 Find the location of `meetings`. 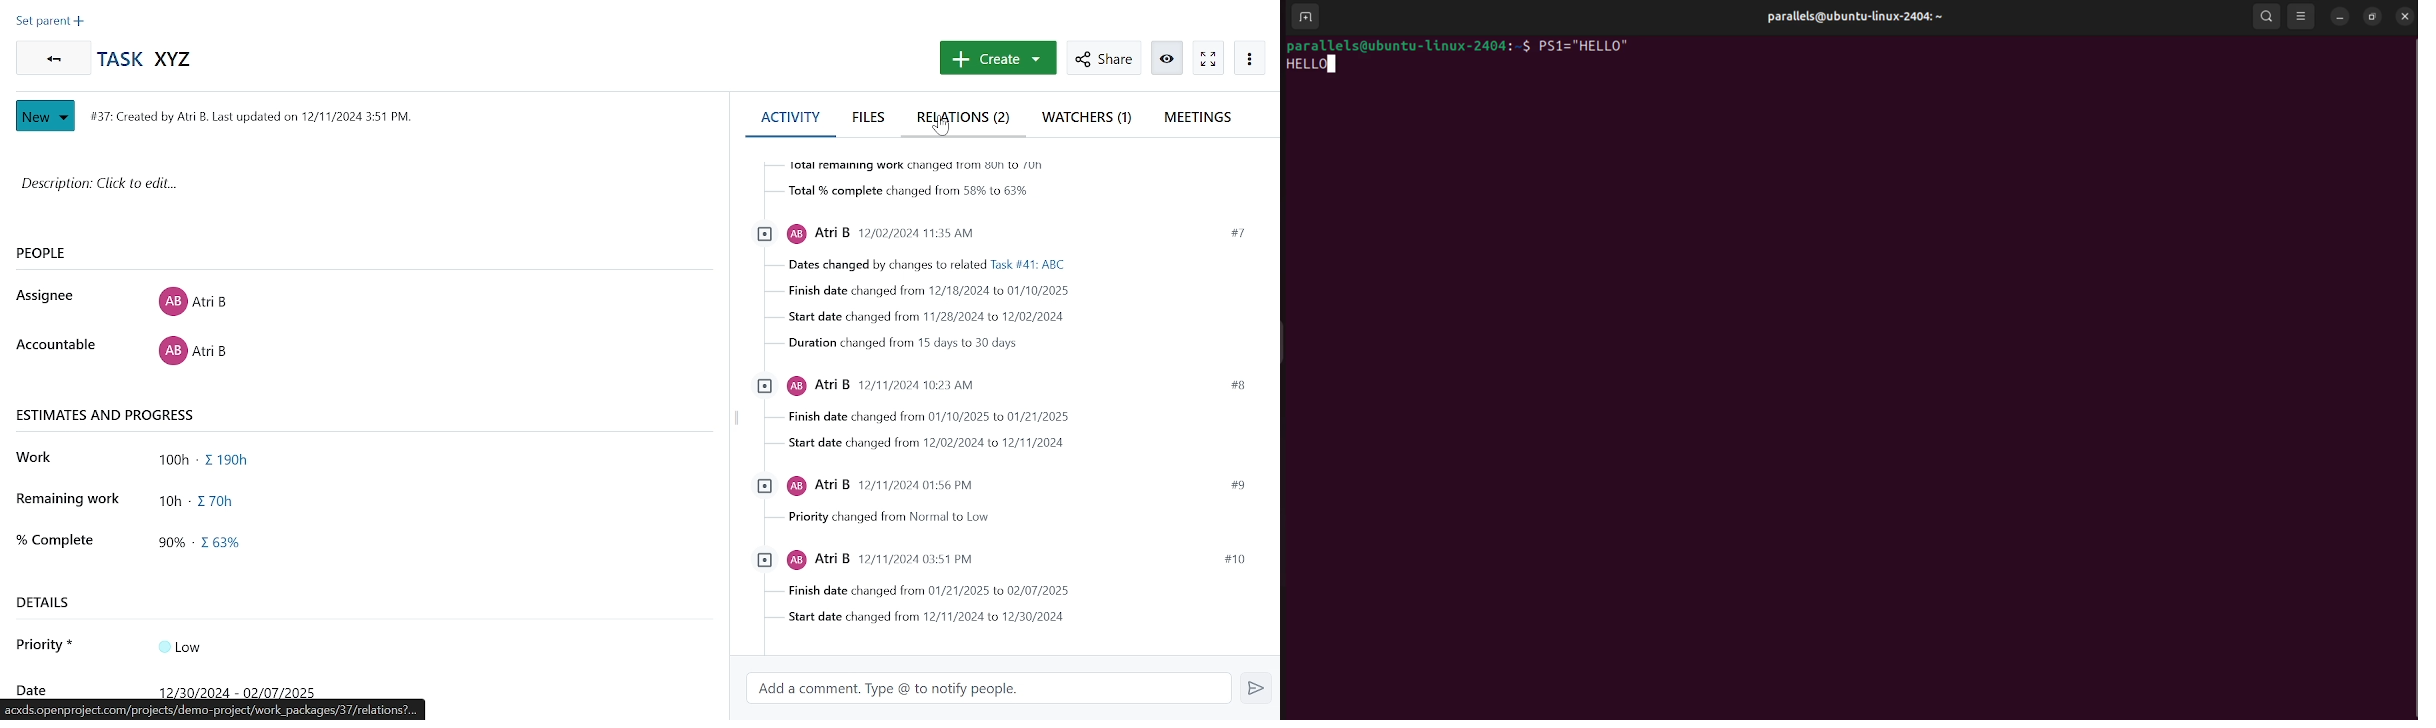

meetings is located at coordinates (1203, 117).